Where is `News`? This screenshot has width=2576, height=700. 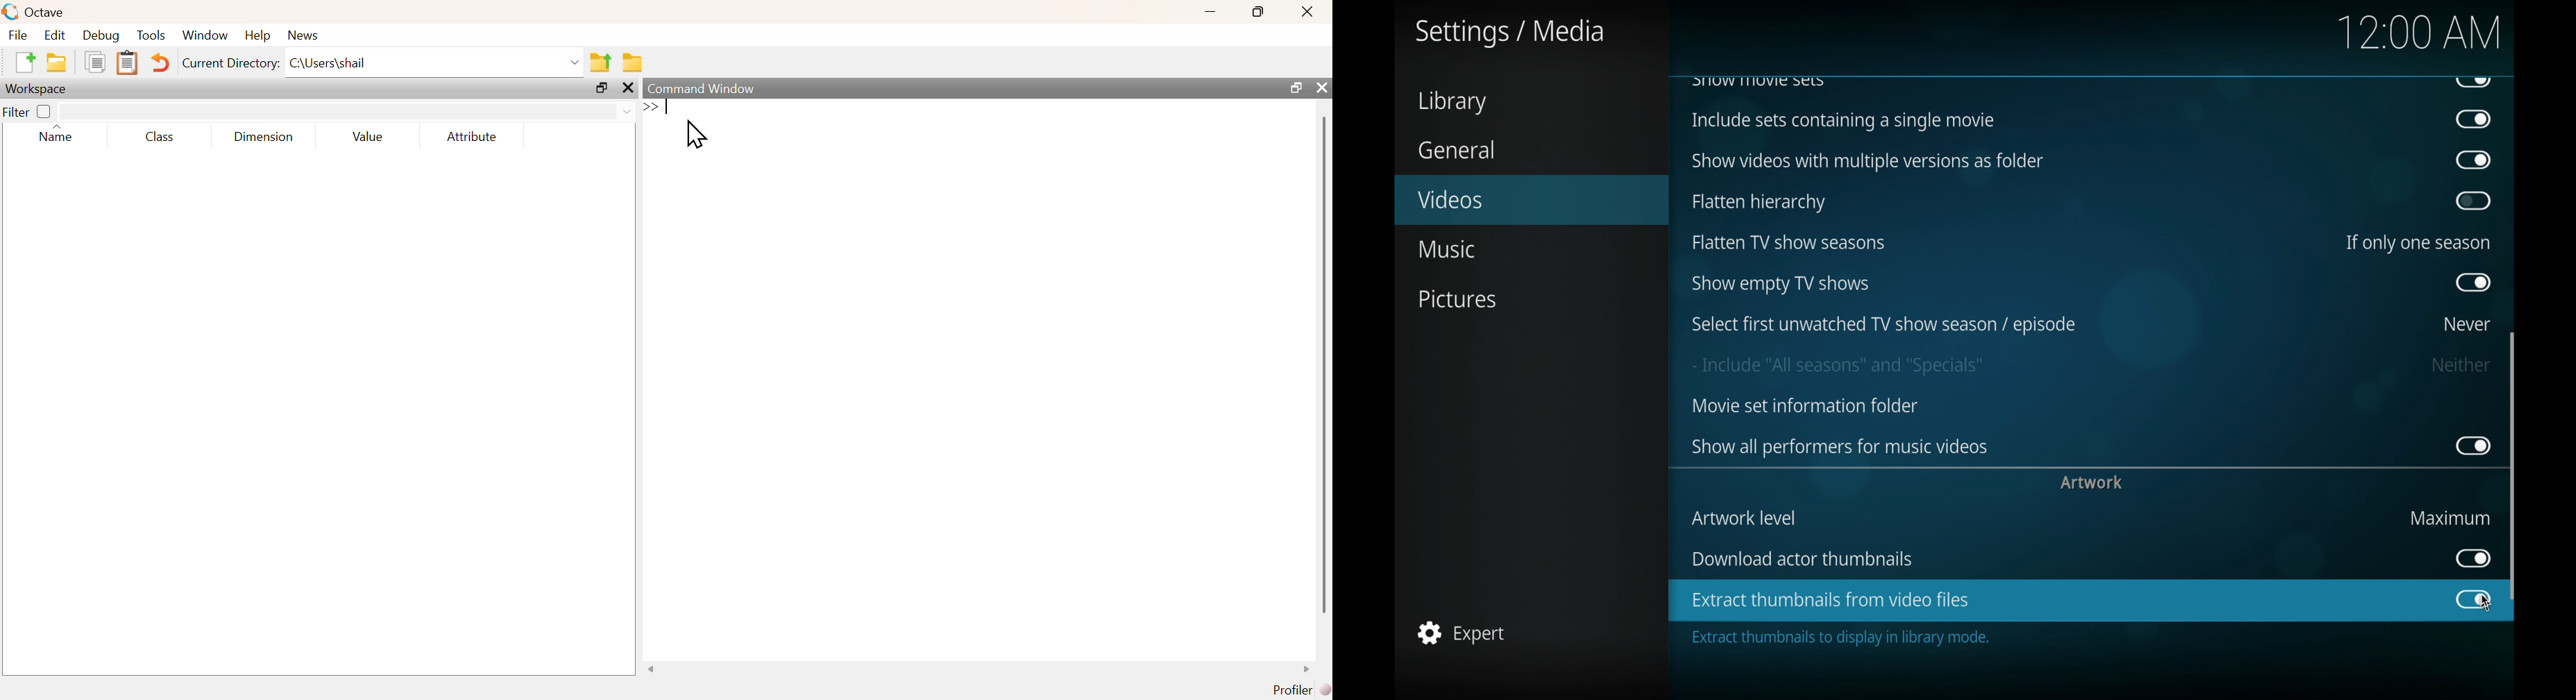 News is located at coordinates (305, 35).